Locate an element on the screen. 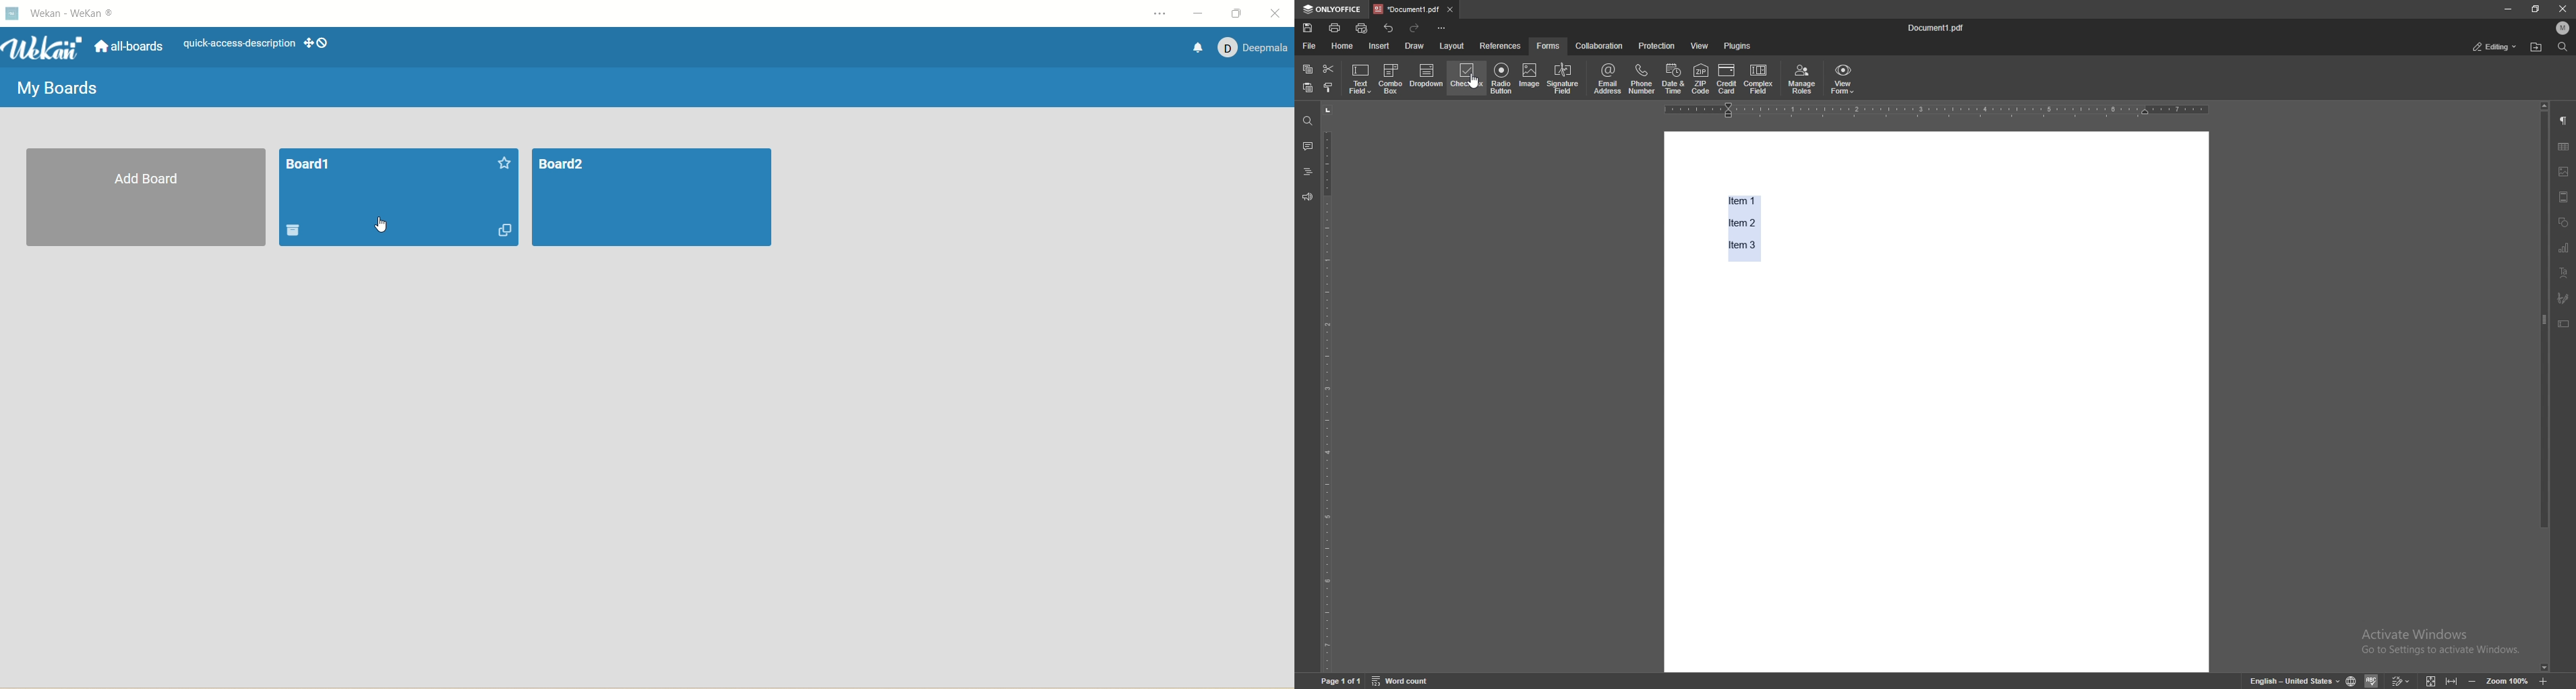 The width and height of the screenshot is (2576, 700). radio button is located at coordinates (1501, 77).